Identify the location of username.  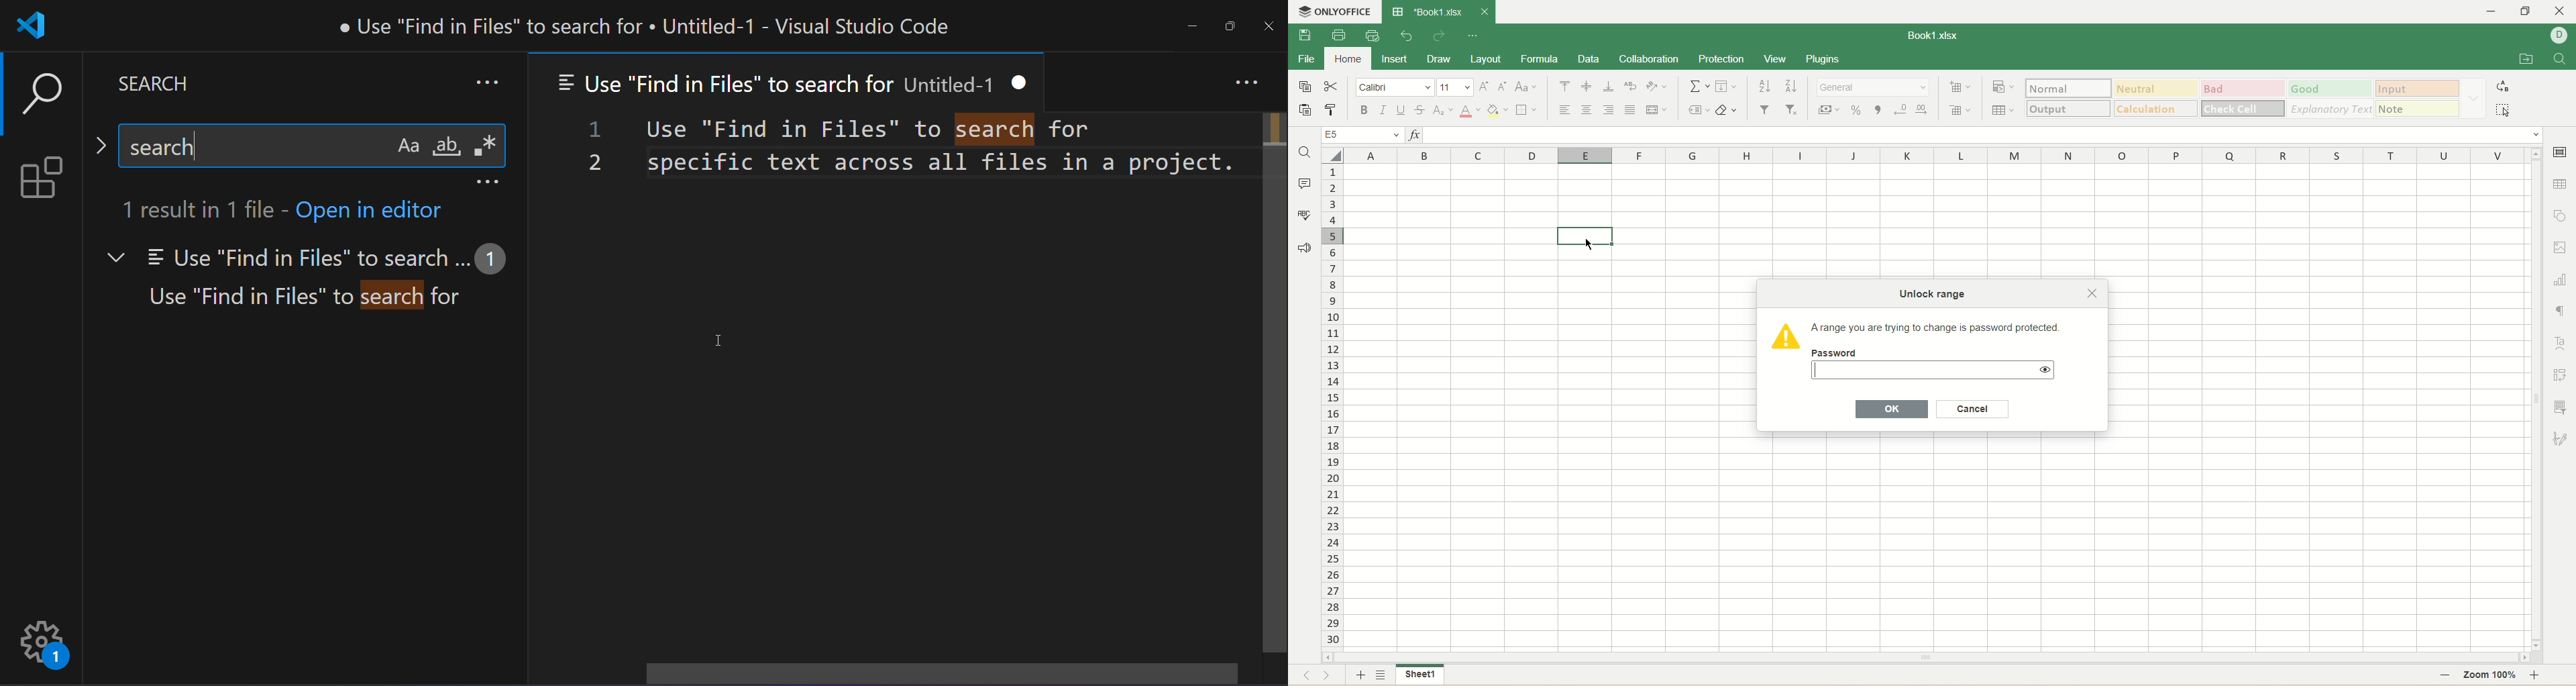
(2559, 38).